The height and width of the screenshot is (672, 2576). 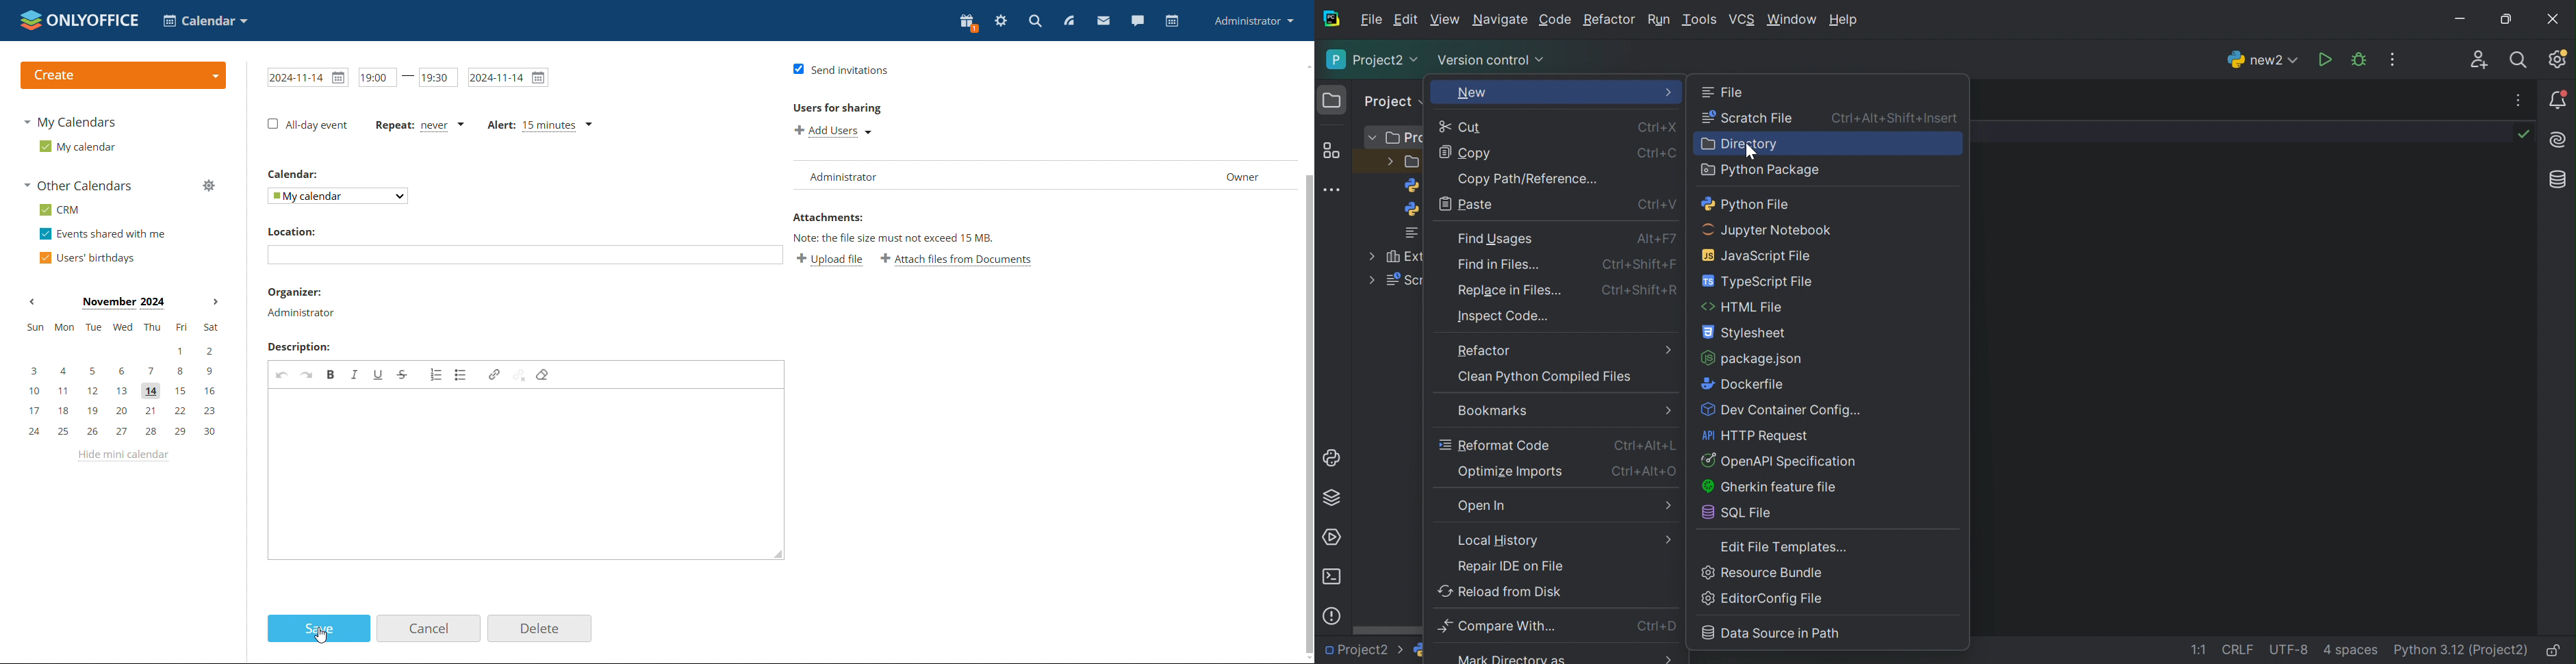 I want to click on remove format, so click(x=548, y=374).